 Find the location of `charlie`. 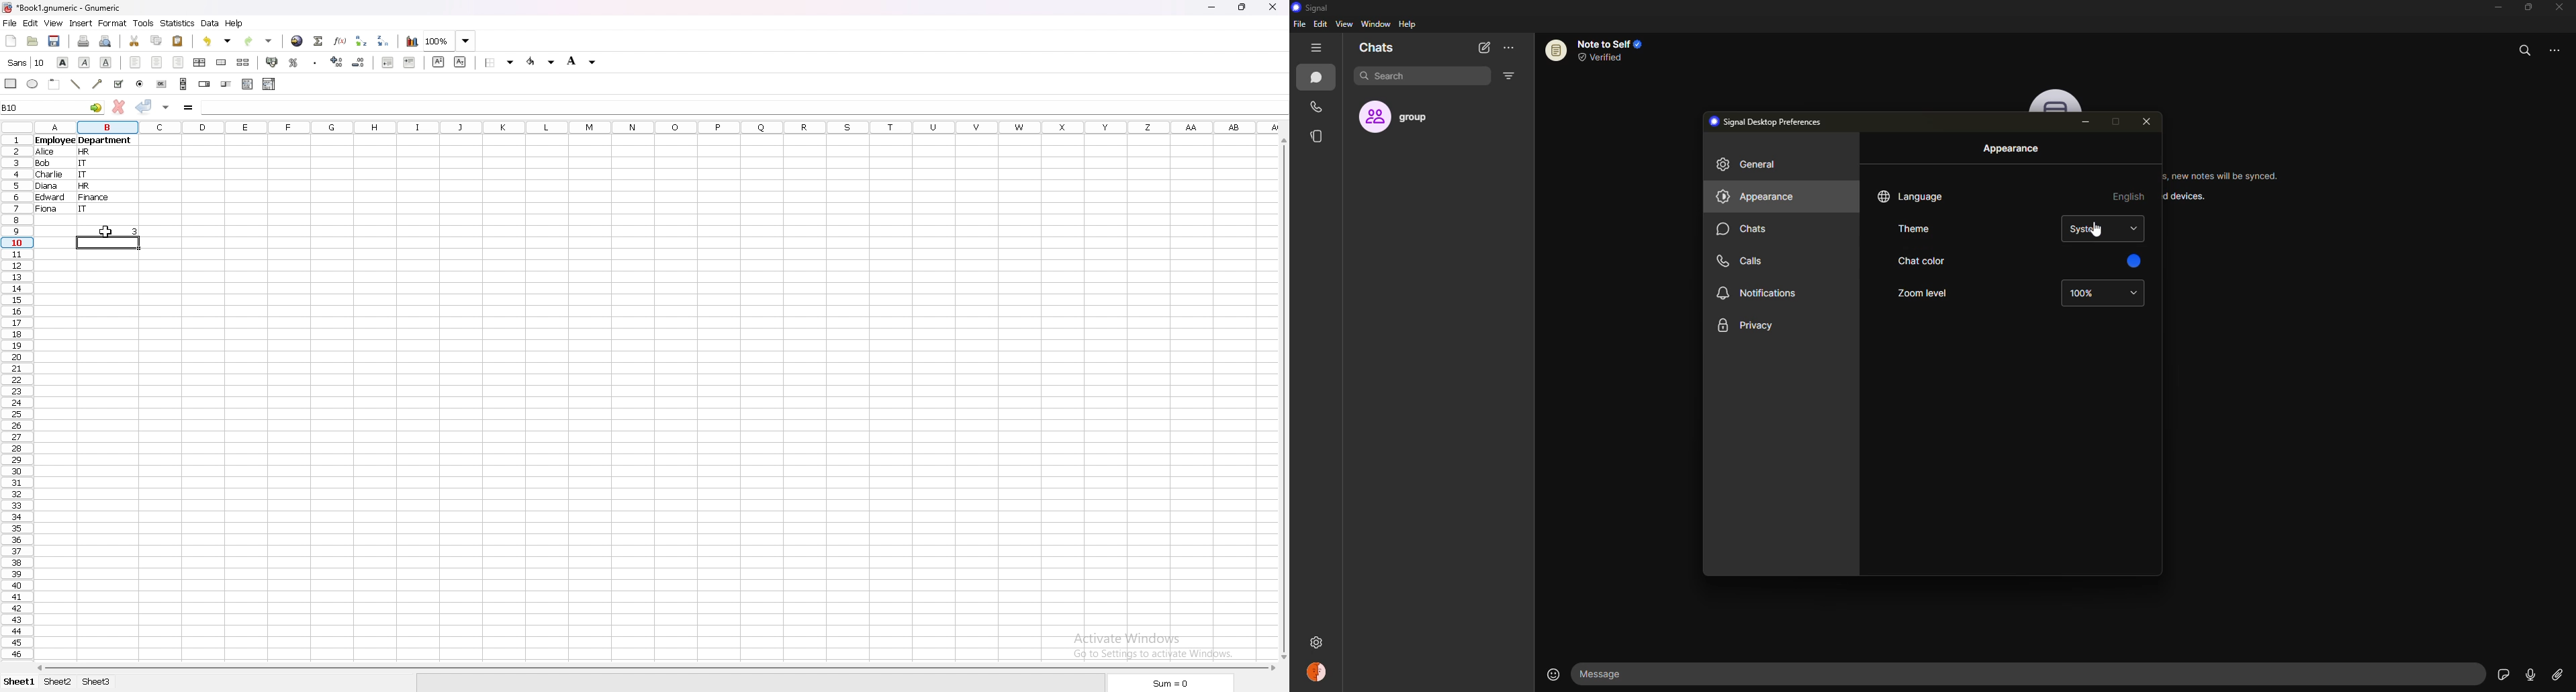

charlie is located at coordinates (53, 176).